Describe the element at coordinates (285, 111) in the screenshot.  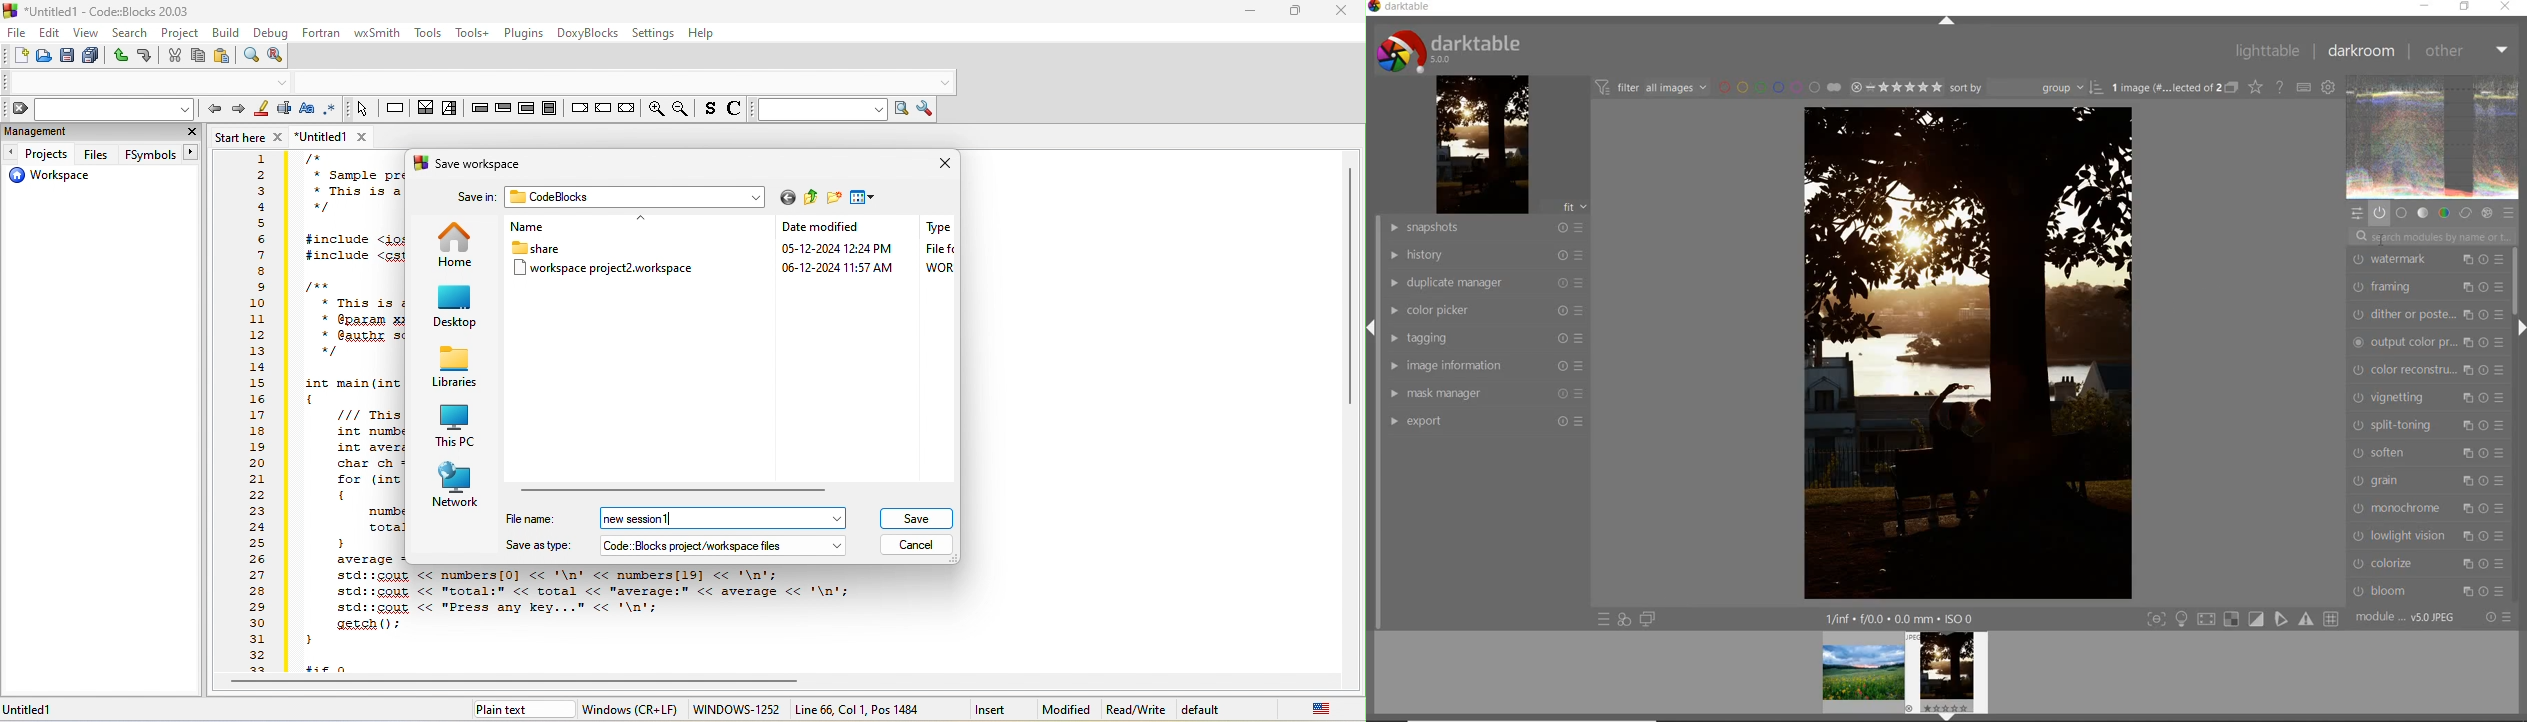
I see `selected text` at that location.